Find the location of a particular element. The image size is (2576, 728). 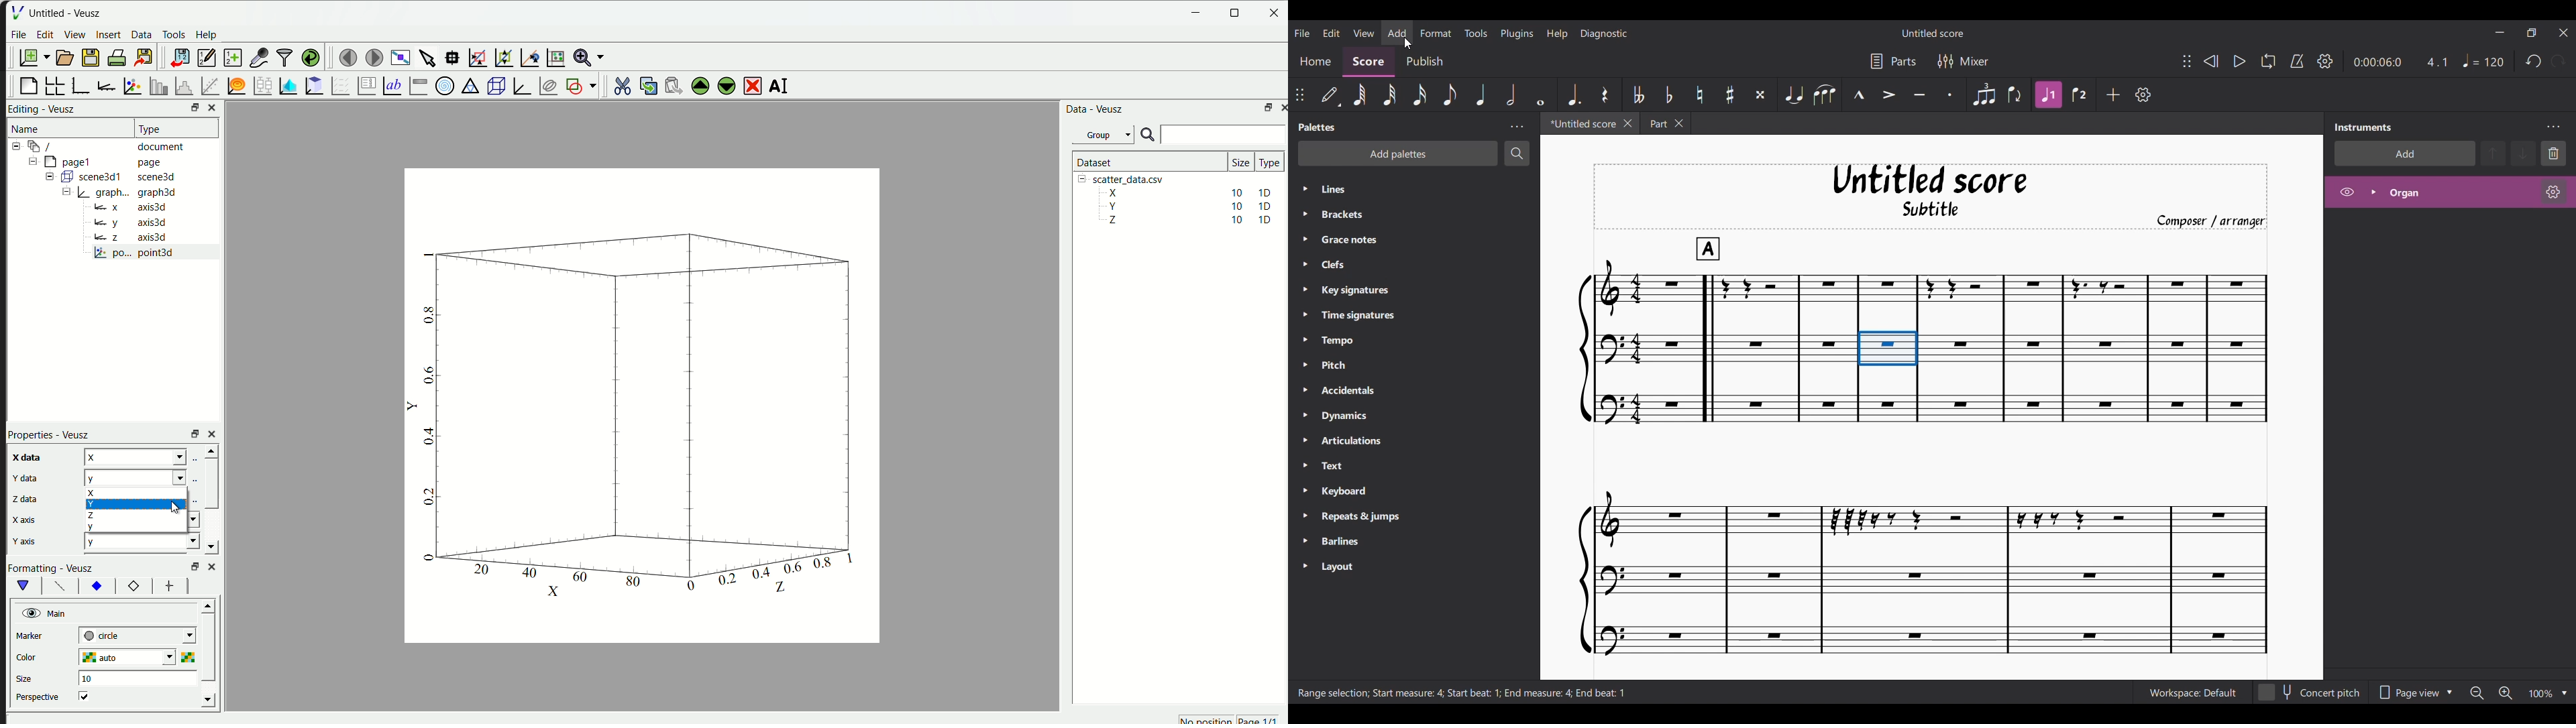

capture a dataset is located at coordinates (258, 56).